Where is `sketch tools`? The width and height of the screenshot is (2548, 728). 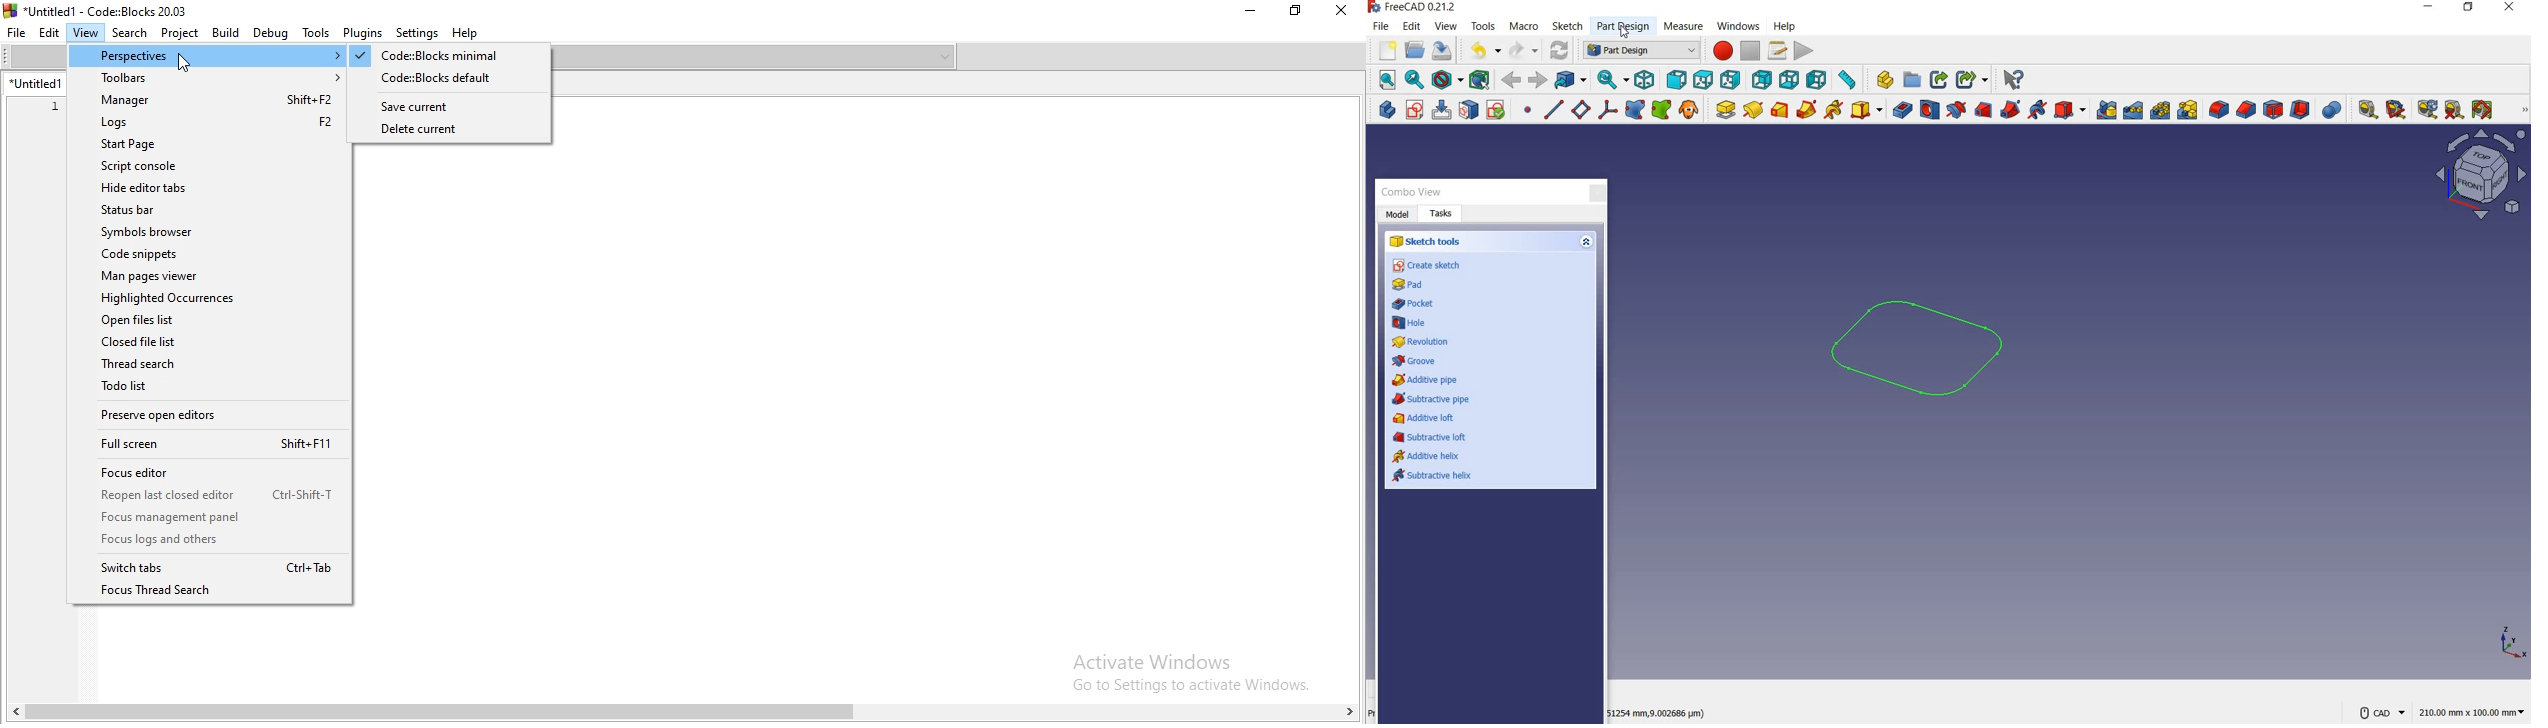 sketch tools is located at coordinates (1426, 240).